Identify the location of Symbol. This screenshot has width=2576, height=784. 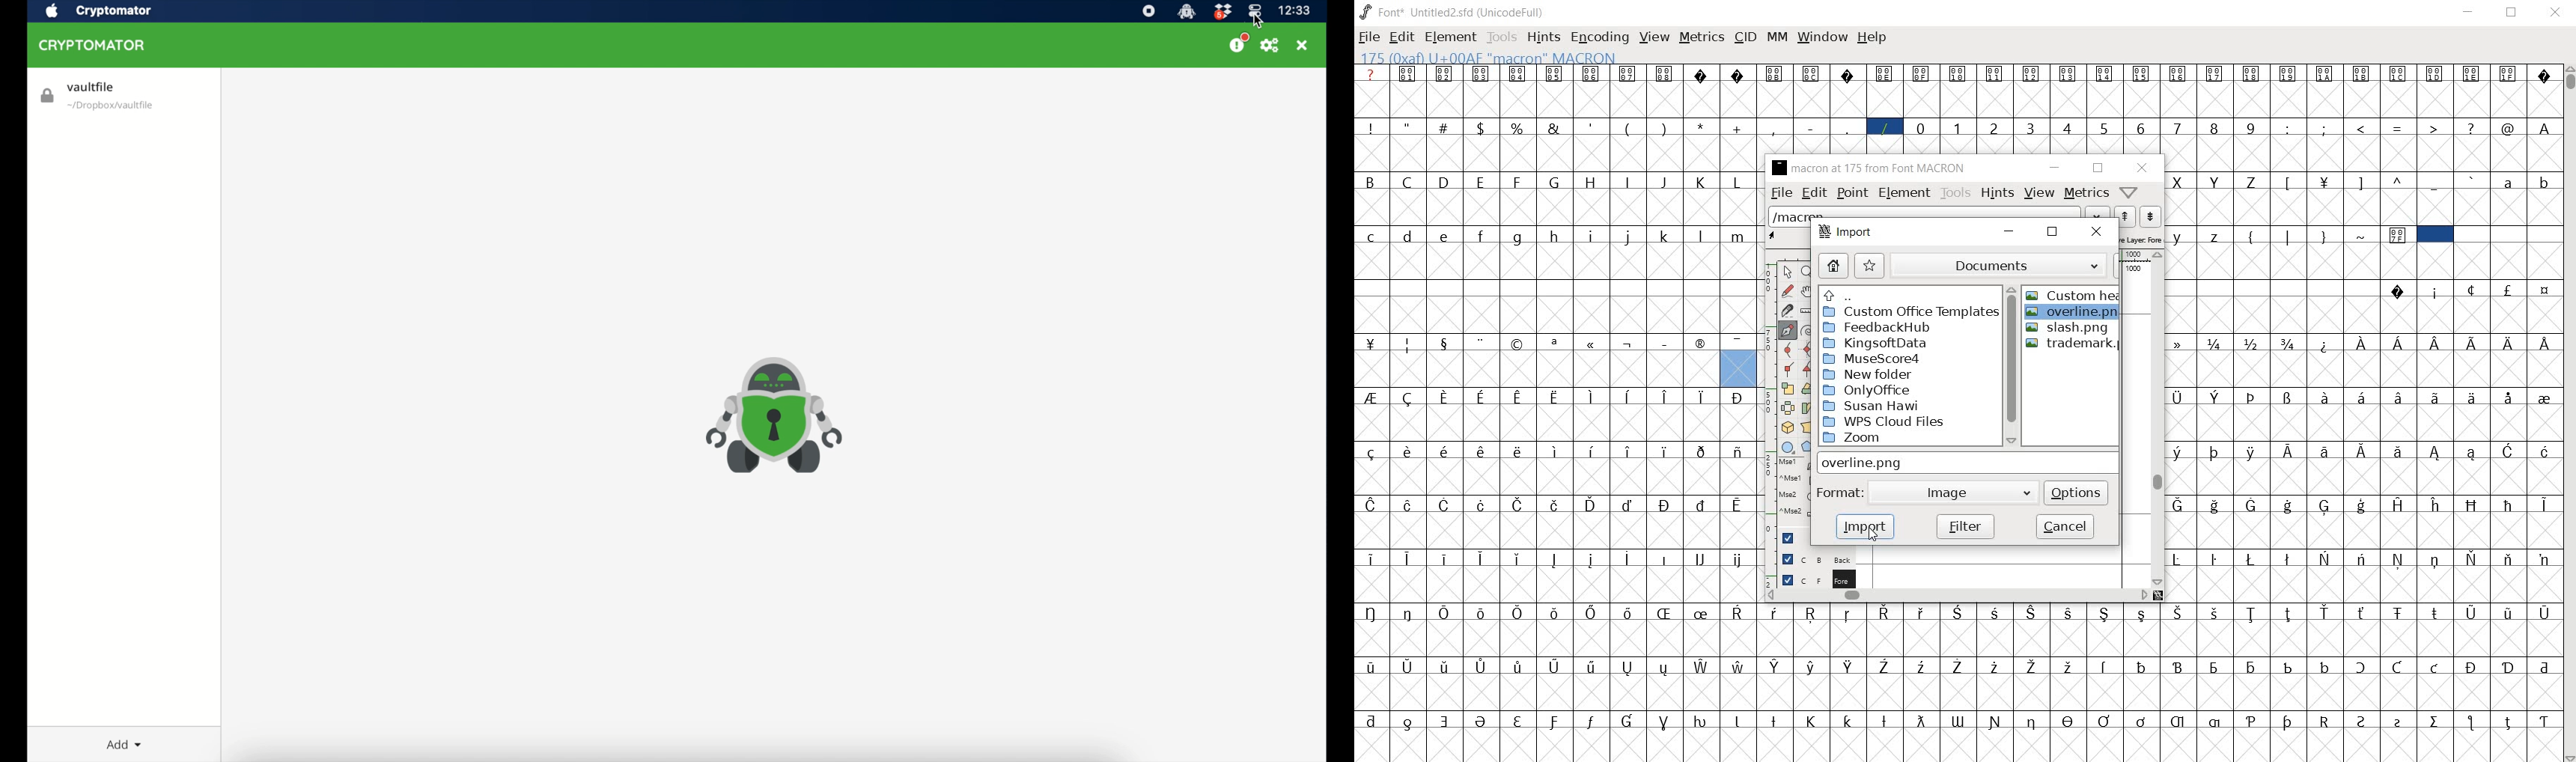
(1372, 398).